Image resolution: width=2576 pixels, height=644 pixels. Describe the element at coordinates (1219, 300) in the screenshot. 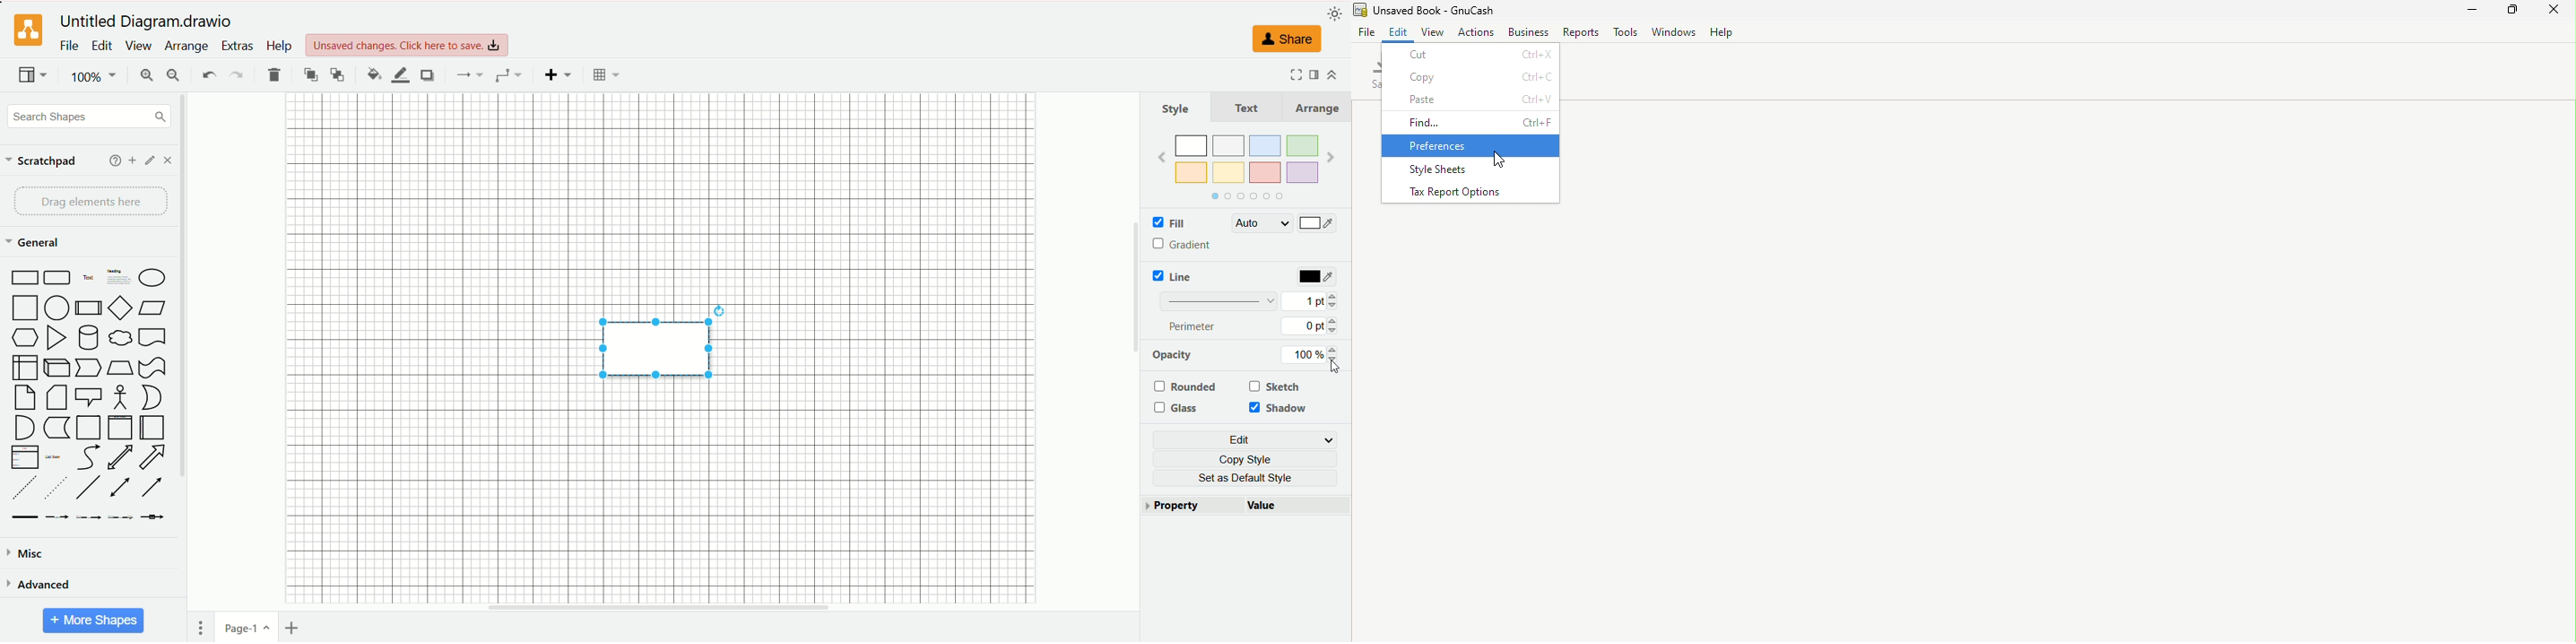

I see `pattern` at that location.